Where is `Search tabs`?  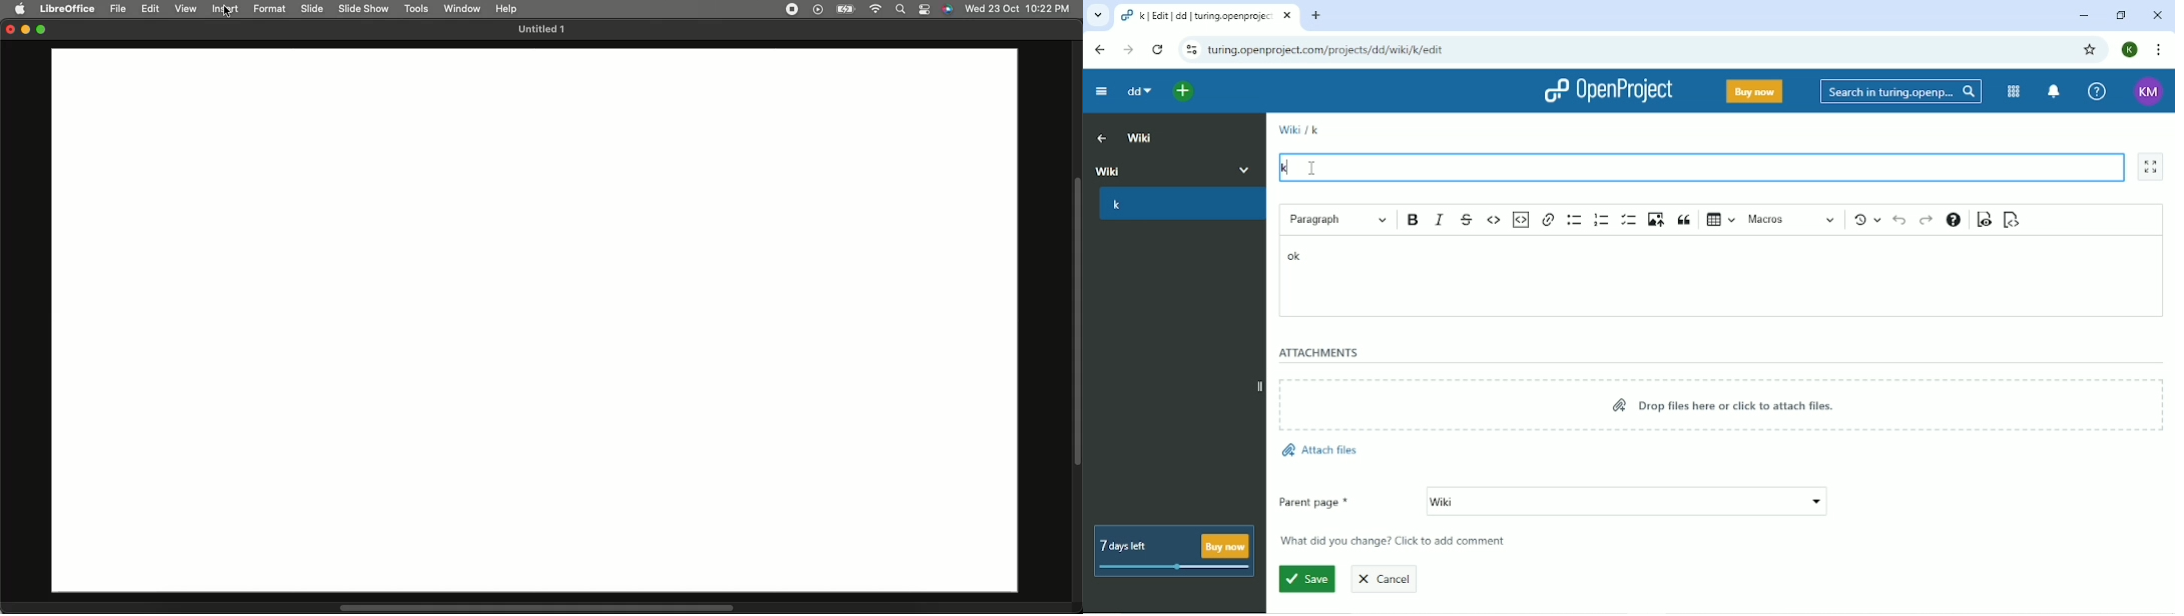
Search tabs is located at coordinates (1100, 16).